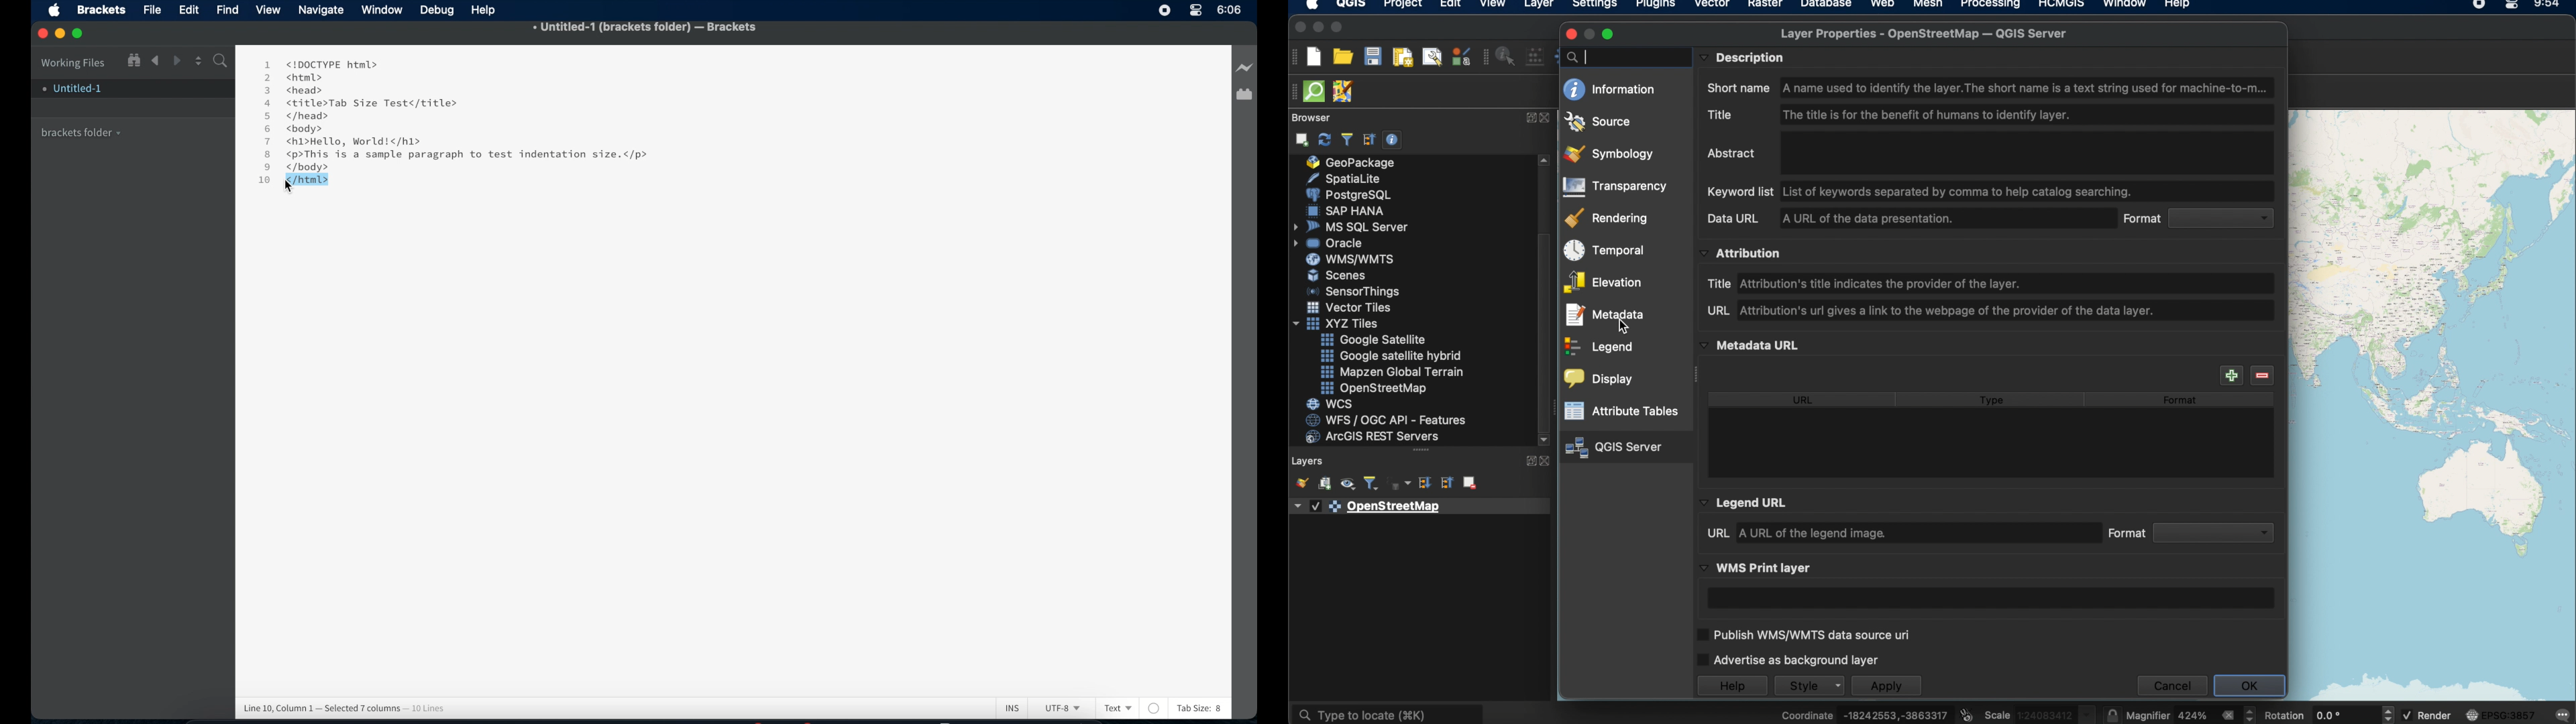 The height and width of the screenshot is (728, 2576). What do you see at coordinates (290, 188) in the screenshot?
I see `cursor` at bounding box center [290, 188].